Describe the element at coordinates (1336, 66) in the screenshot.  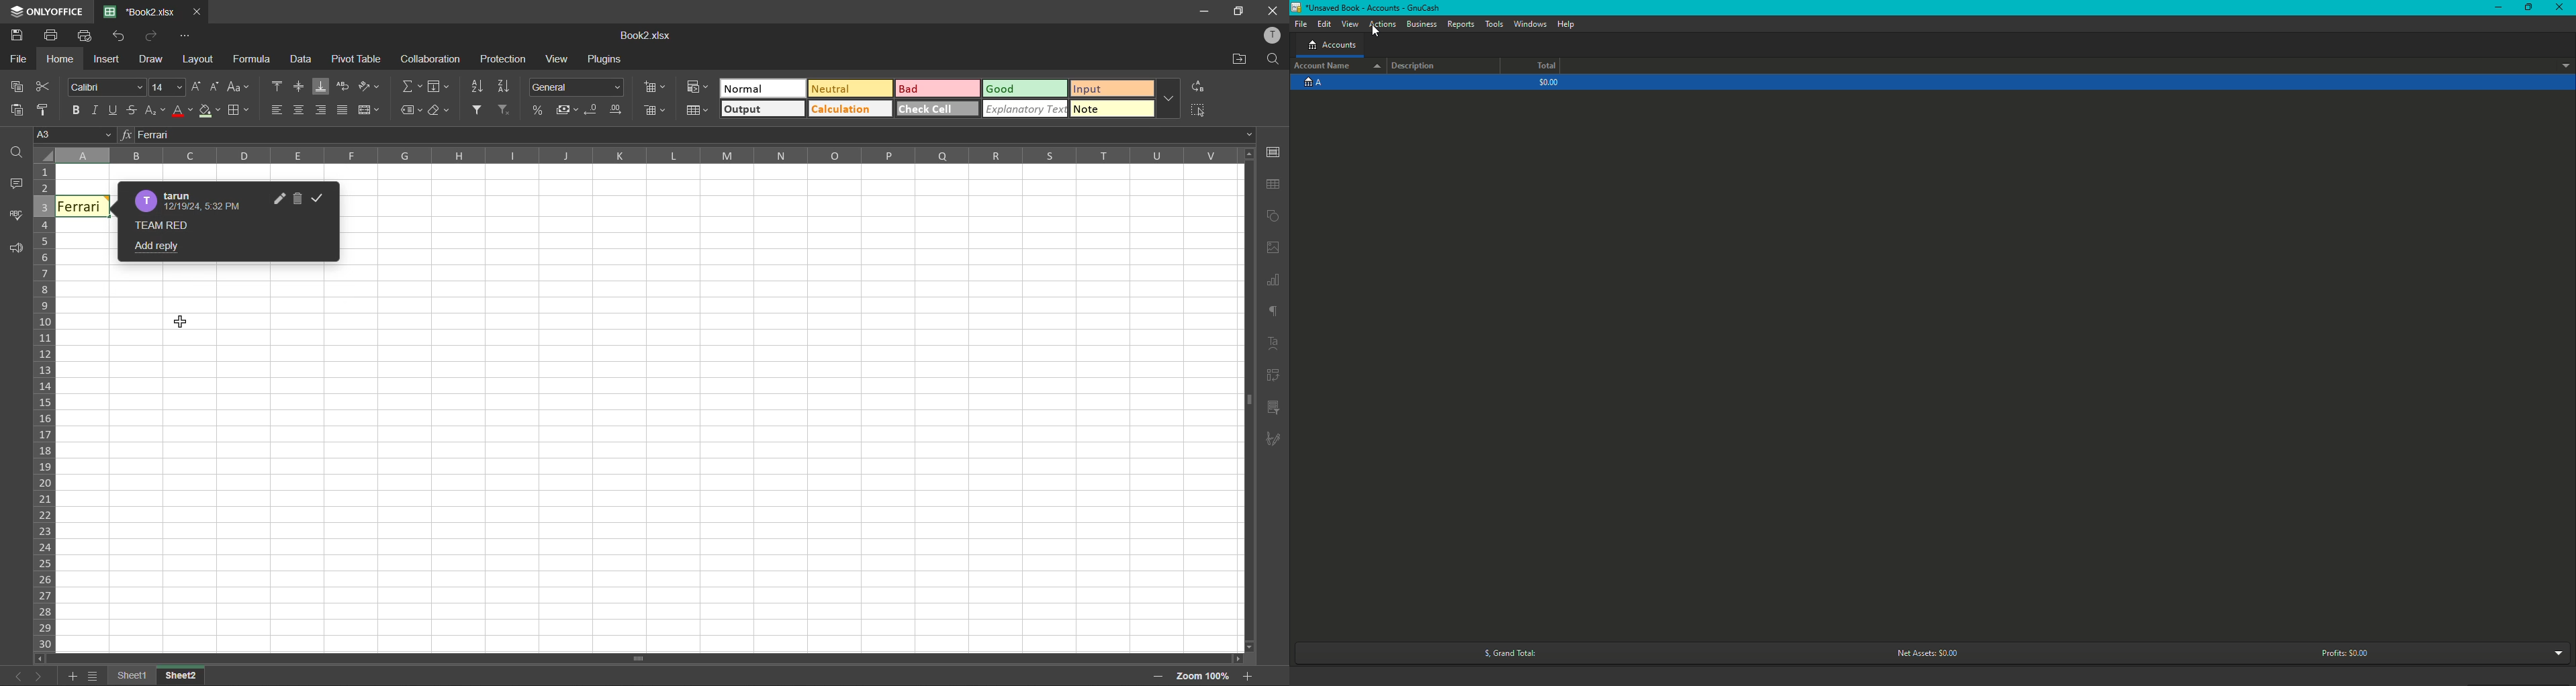
I see `Account name` at that location.